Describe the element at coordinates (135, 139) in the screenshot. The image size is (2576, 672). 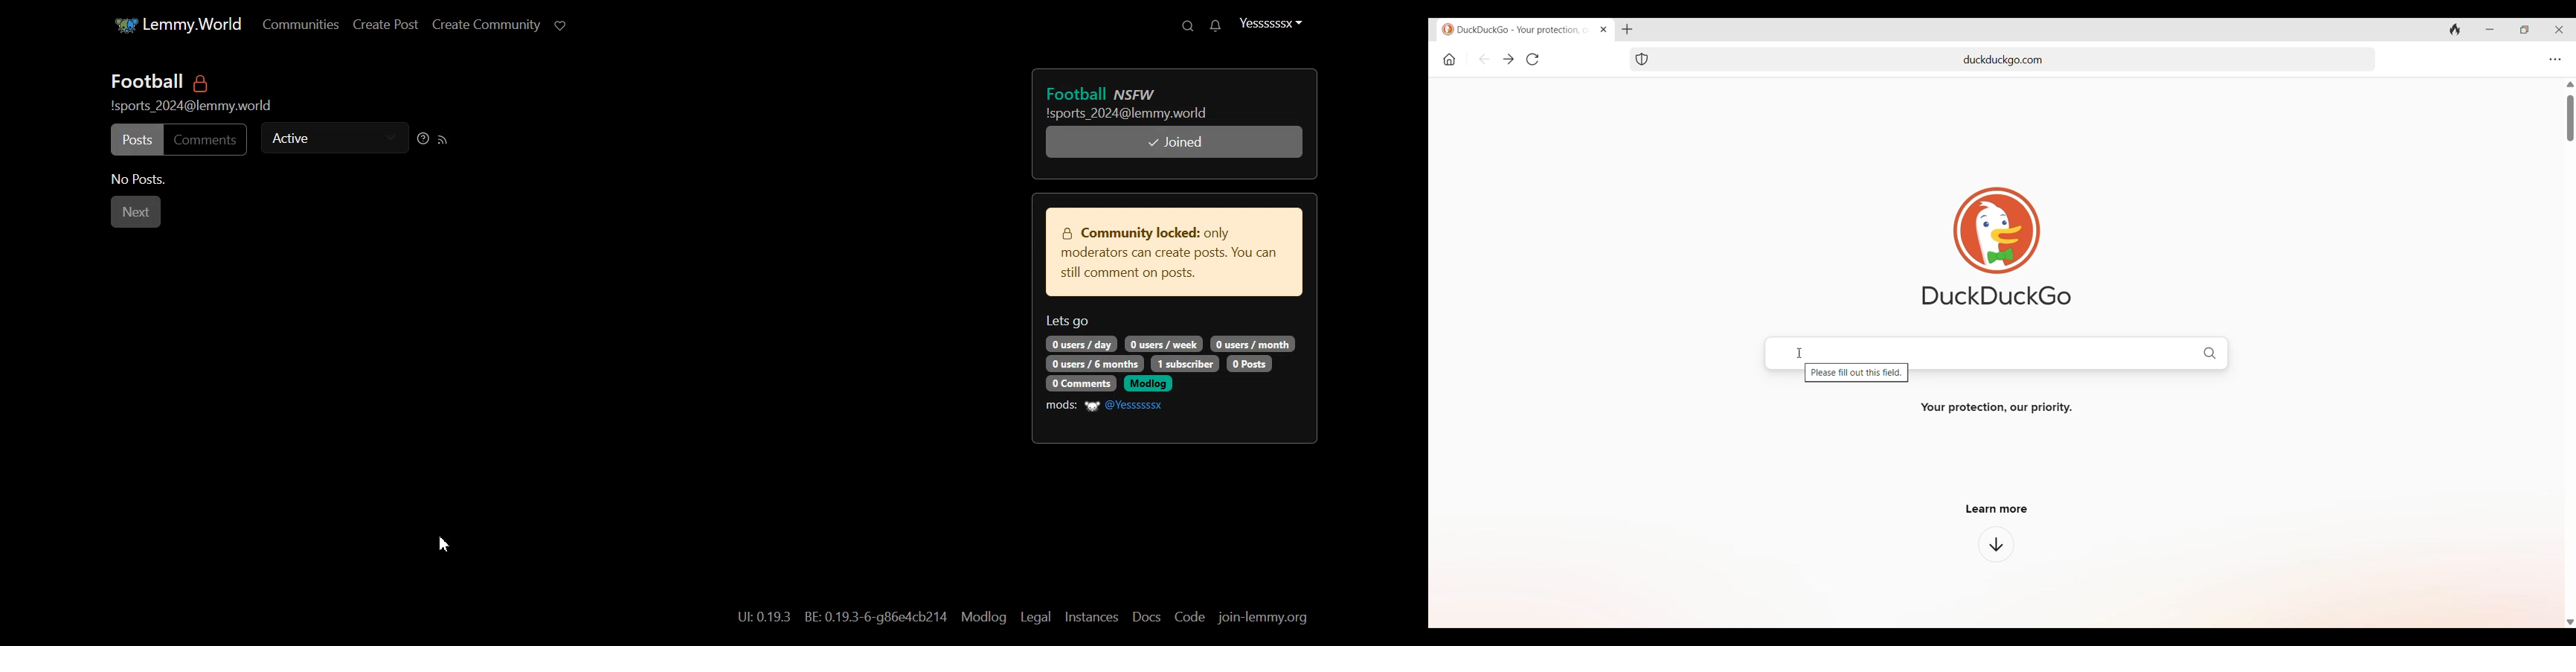
I see `Post` at that location.